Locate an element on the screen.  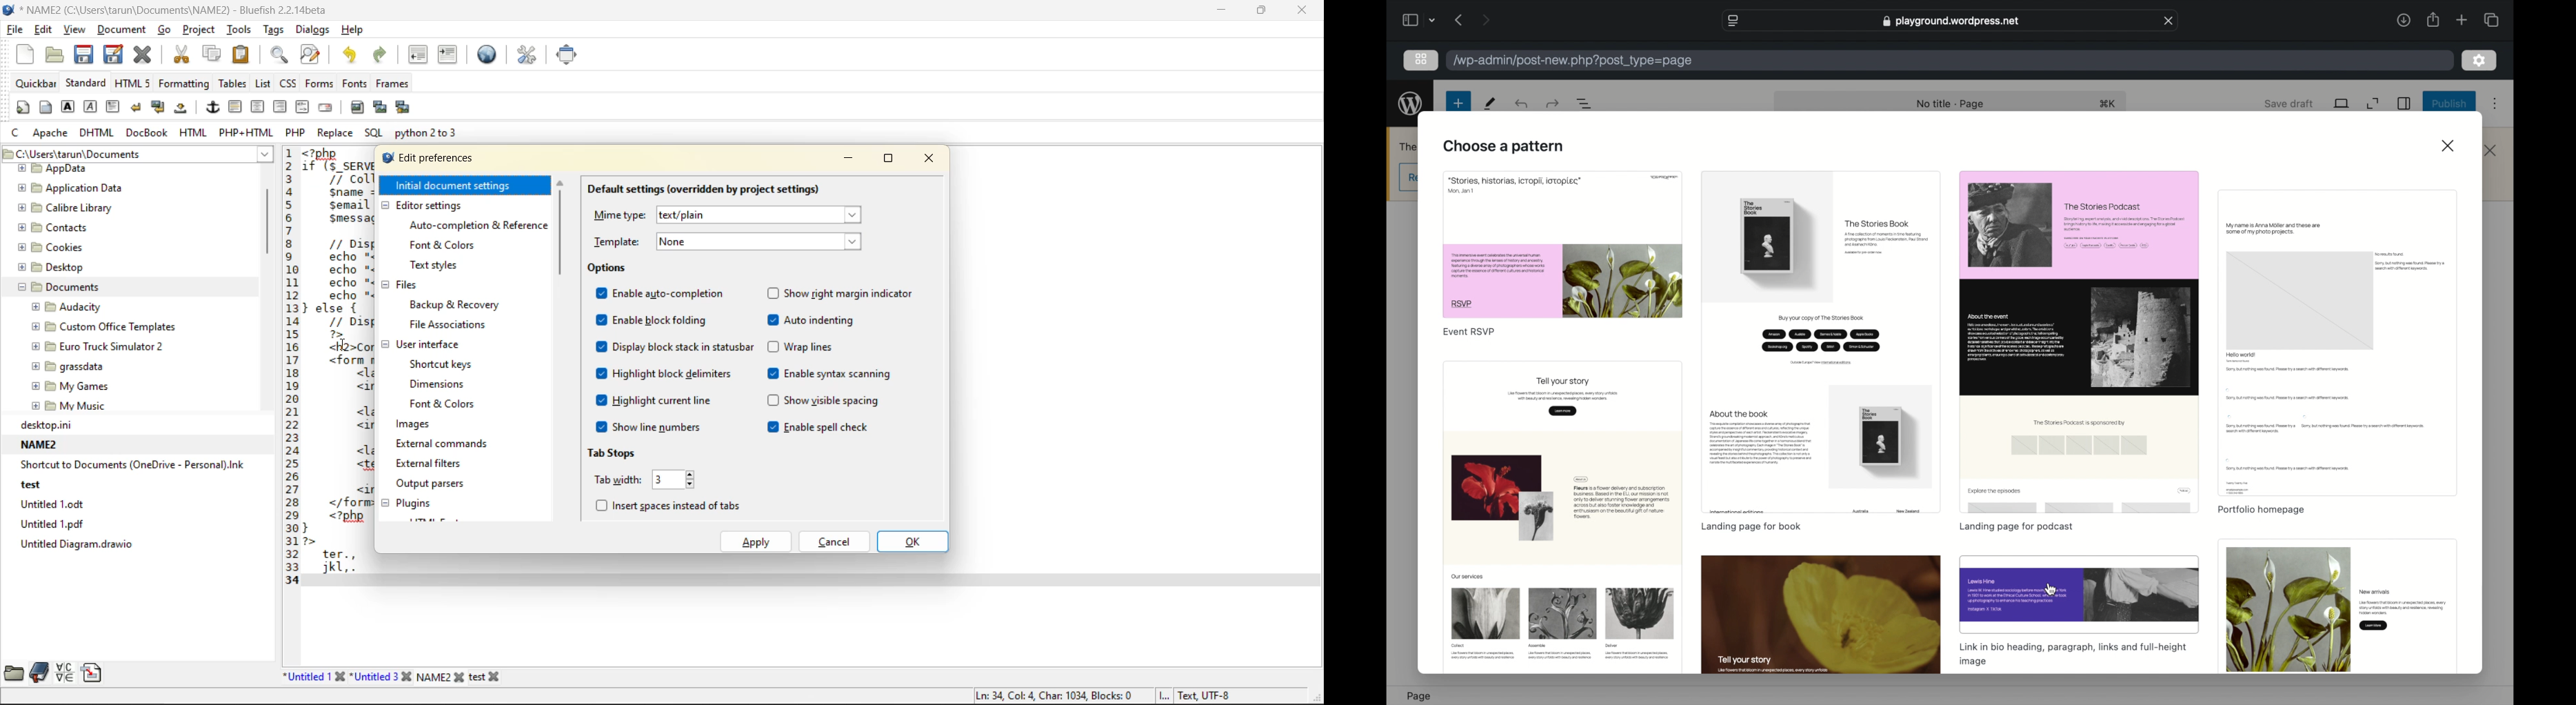
link in bio heading, paragraph, links and full-height image is located at coordinates (2074, 655).